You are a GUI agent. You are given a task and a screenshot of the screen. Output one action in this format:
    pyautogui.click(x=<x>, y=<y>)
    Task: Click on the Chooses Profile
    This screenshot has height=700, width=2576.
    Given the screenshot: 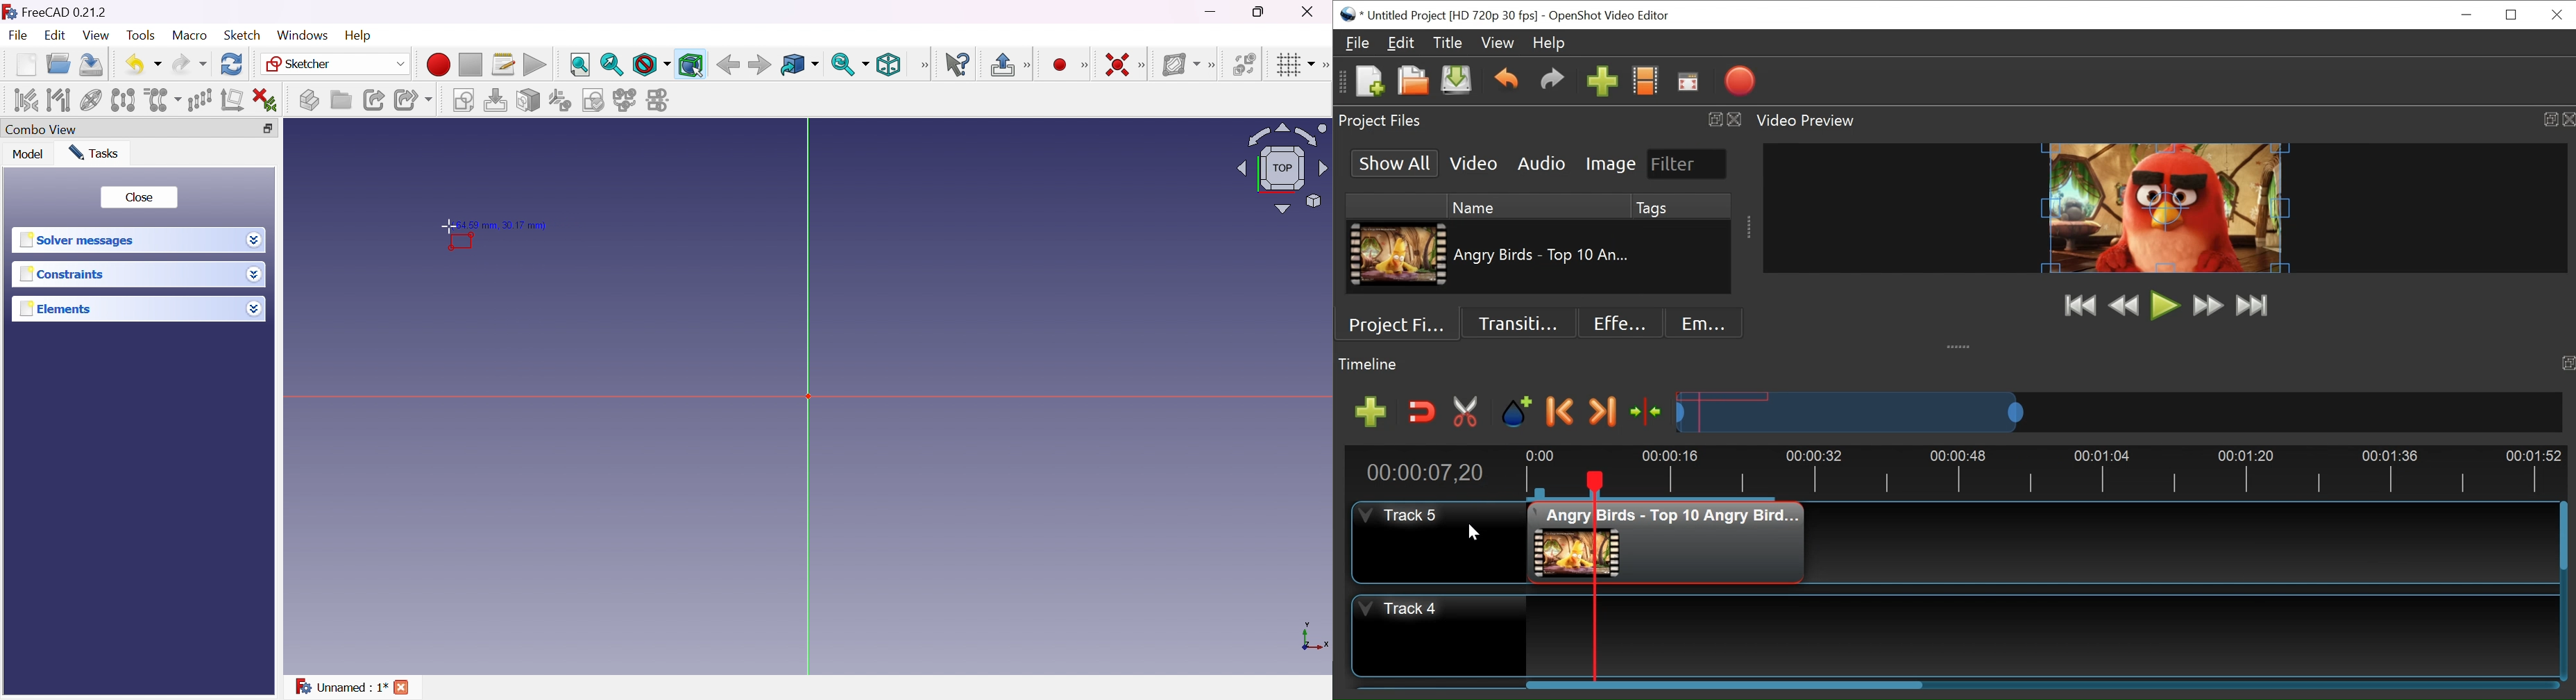 What is the action you would take?
    pyautogui.click(x=1647, y=81)
    